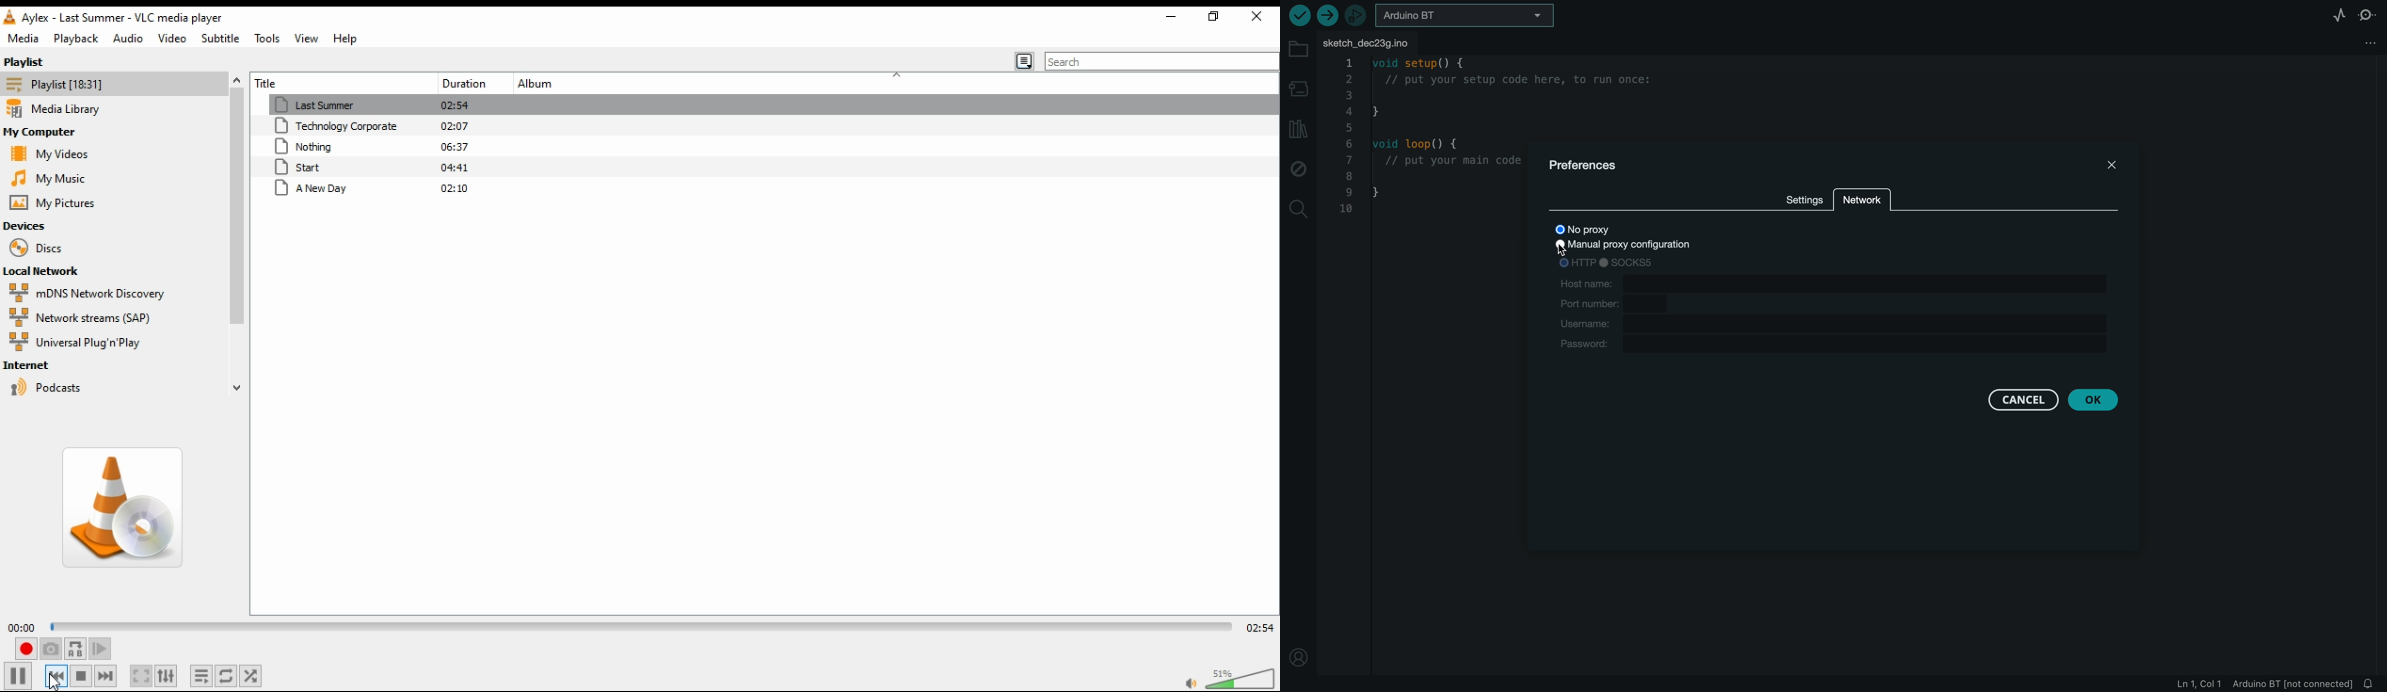 This screenshot has width=2408, height=700. What do you see at coordinates (105, 676) in the screenshot?
I see `next media in the playlist, skip forward when held.` at bounding box center [105, 676].